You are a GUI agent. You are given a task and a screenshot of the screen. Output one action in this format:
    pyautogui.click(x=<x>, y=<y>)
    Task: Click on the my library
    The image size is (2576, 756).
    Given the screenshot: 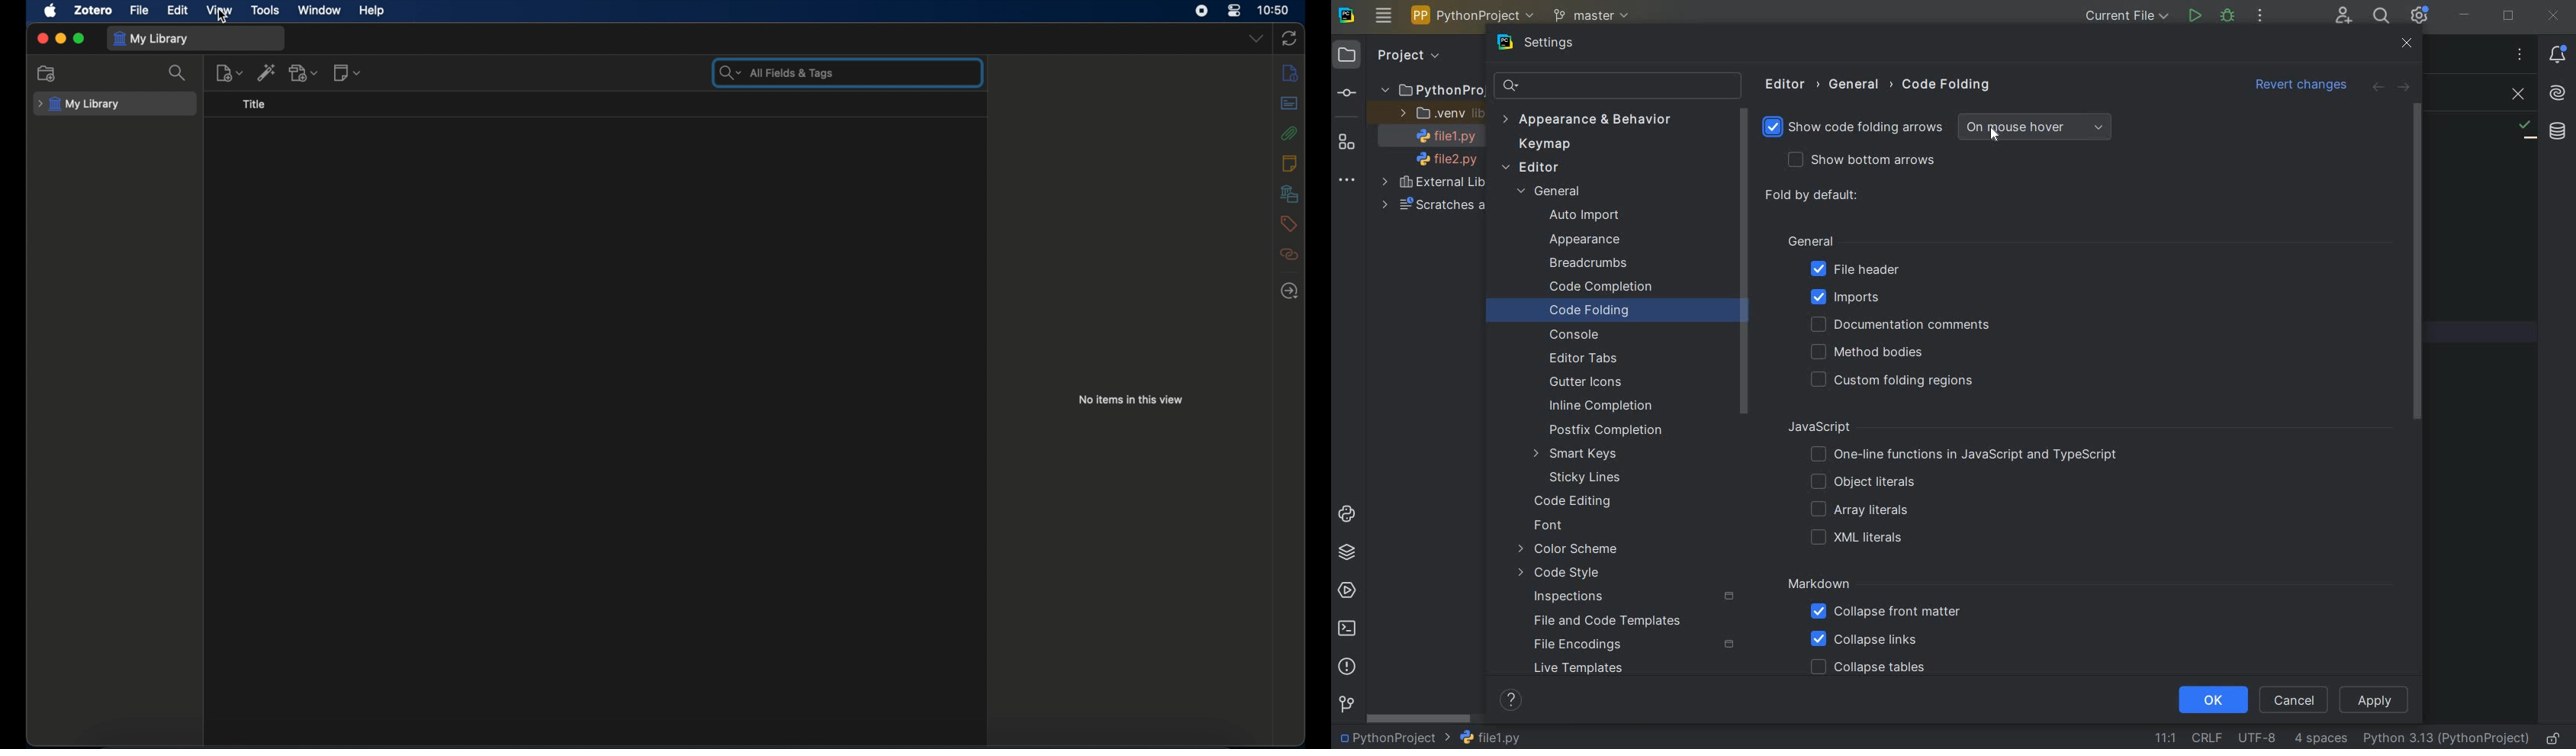 What is the action you would take?
    pyautogui.click(x=78, y=104)
    